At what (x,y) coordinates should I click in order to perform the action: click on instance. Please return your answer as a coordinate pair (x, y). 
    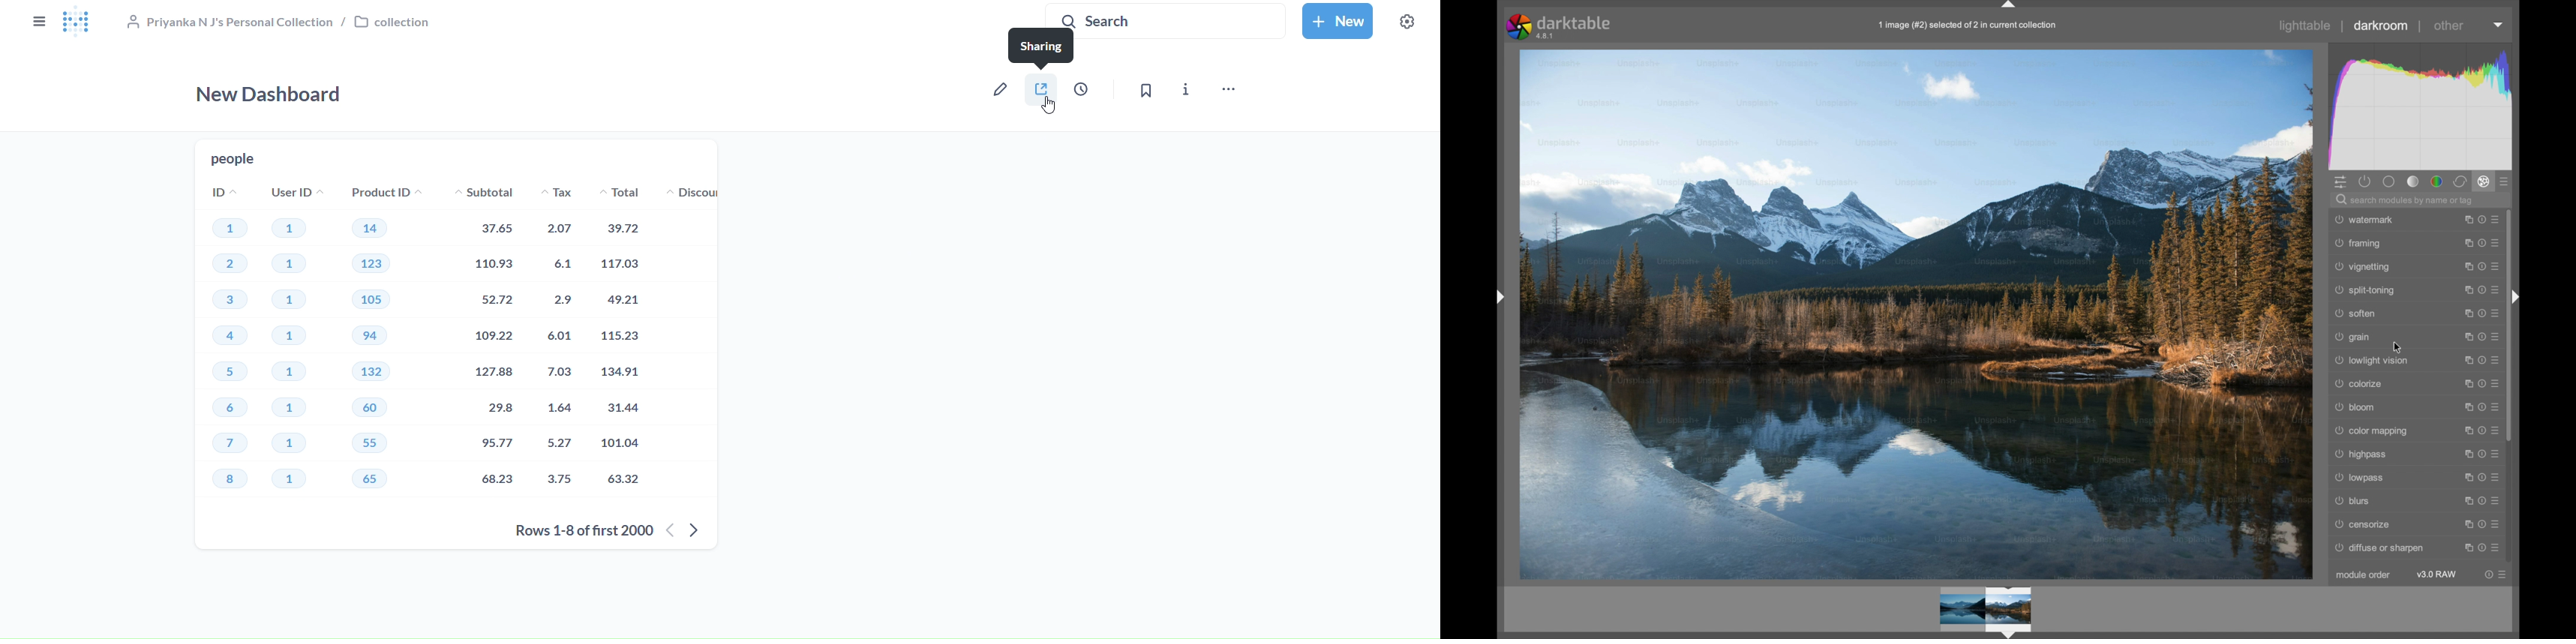
    Looking at the image, I should click on (2468, 290).